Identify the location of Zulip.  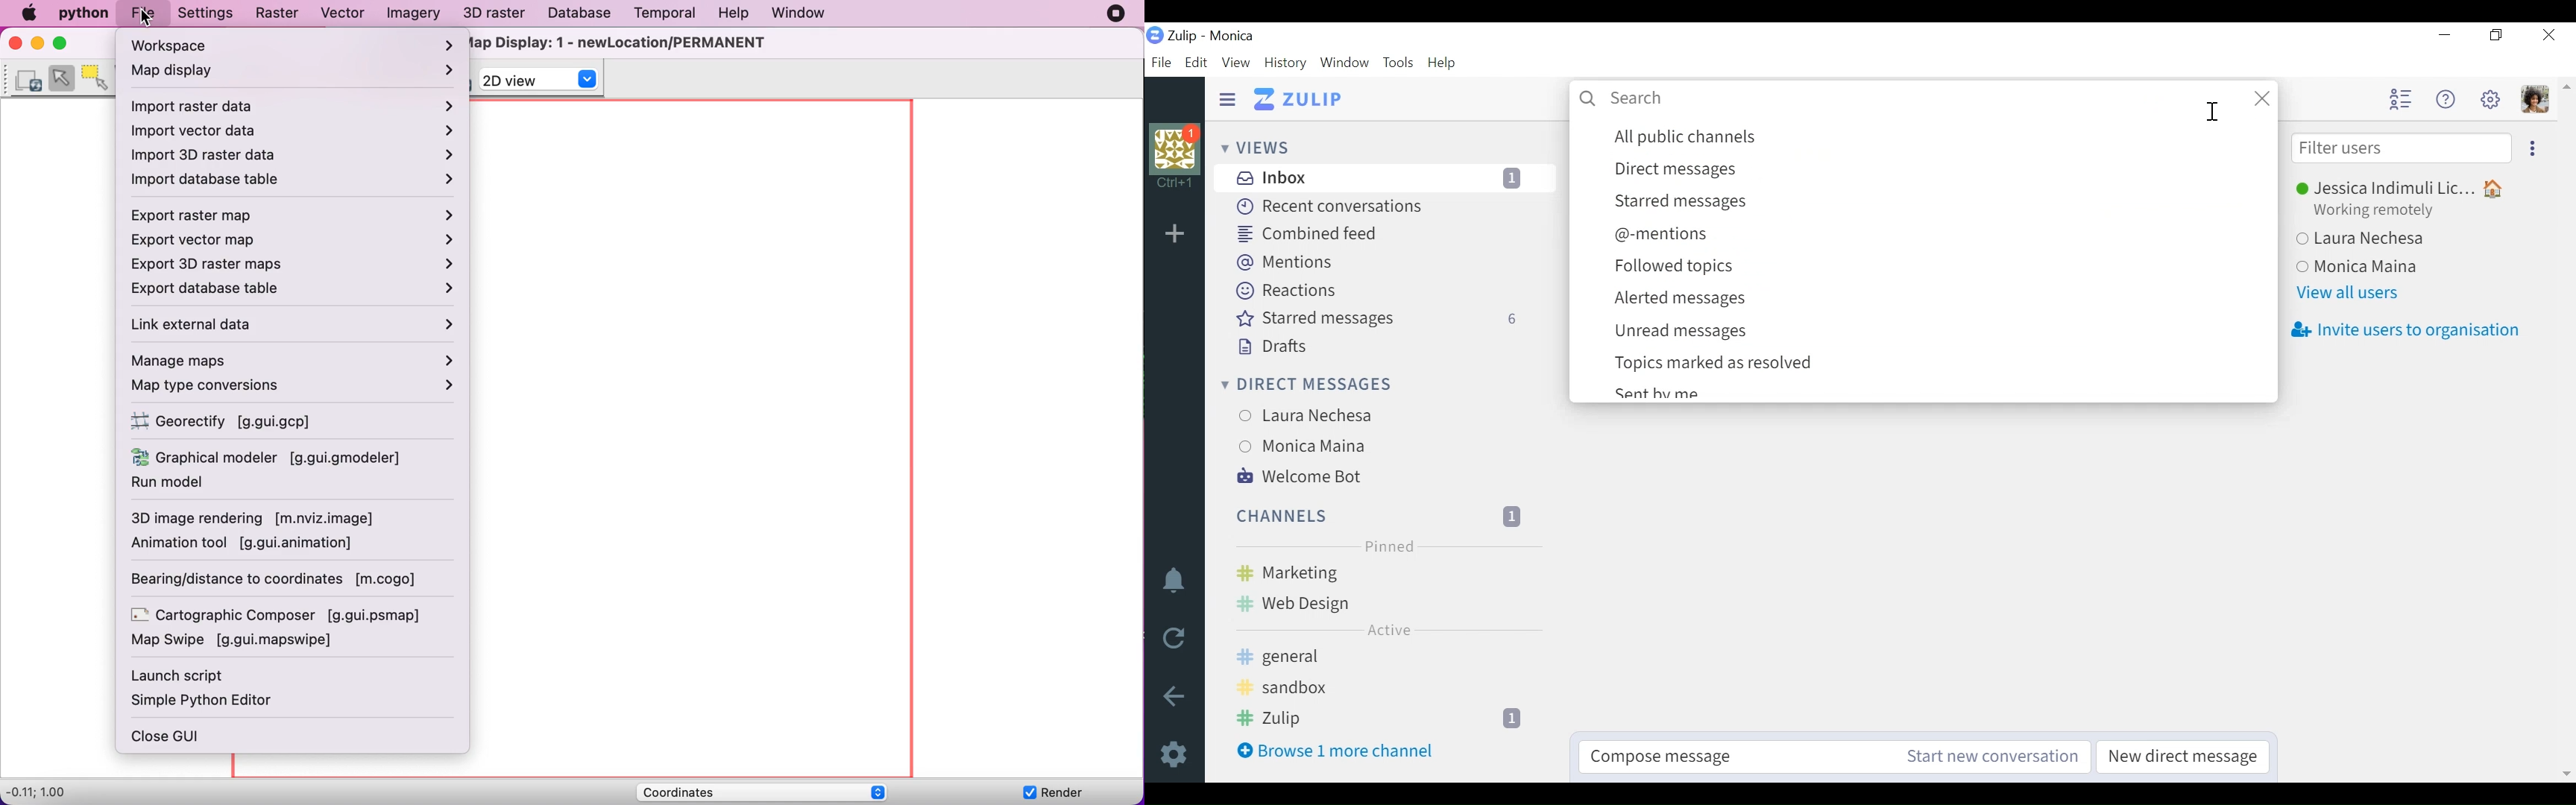
(1390, 719).